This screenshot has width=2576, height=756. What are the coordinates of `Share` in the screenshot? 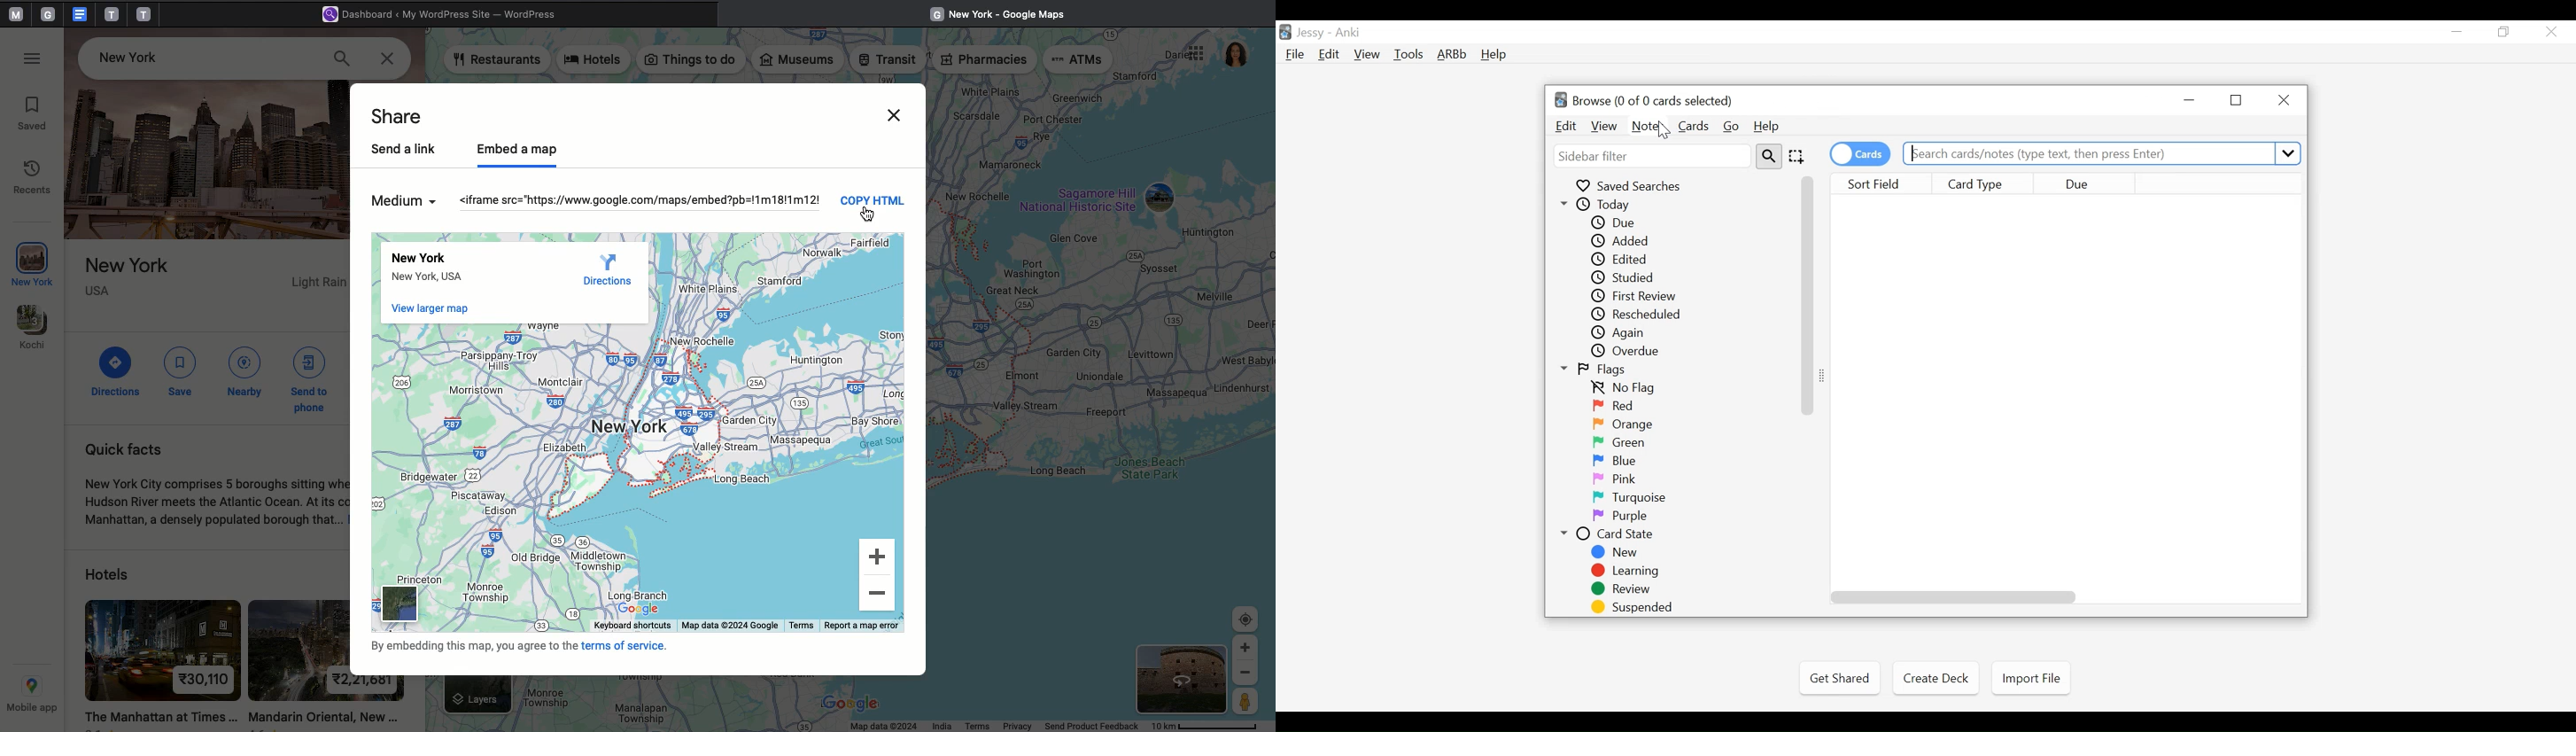 It's located at (405, 116).